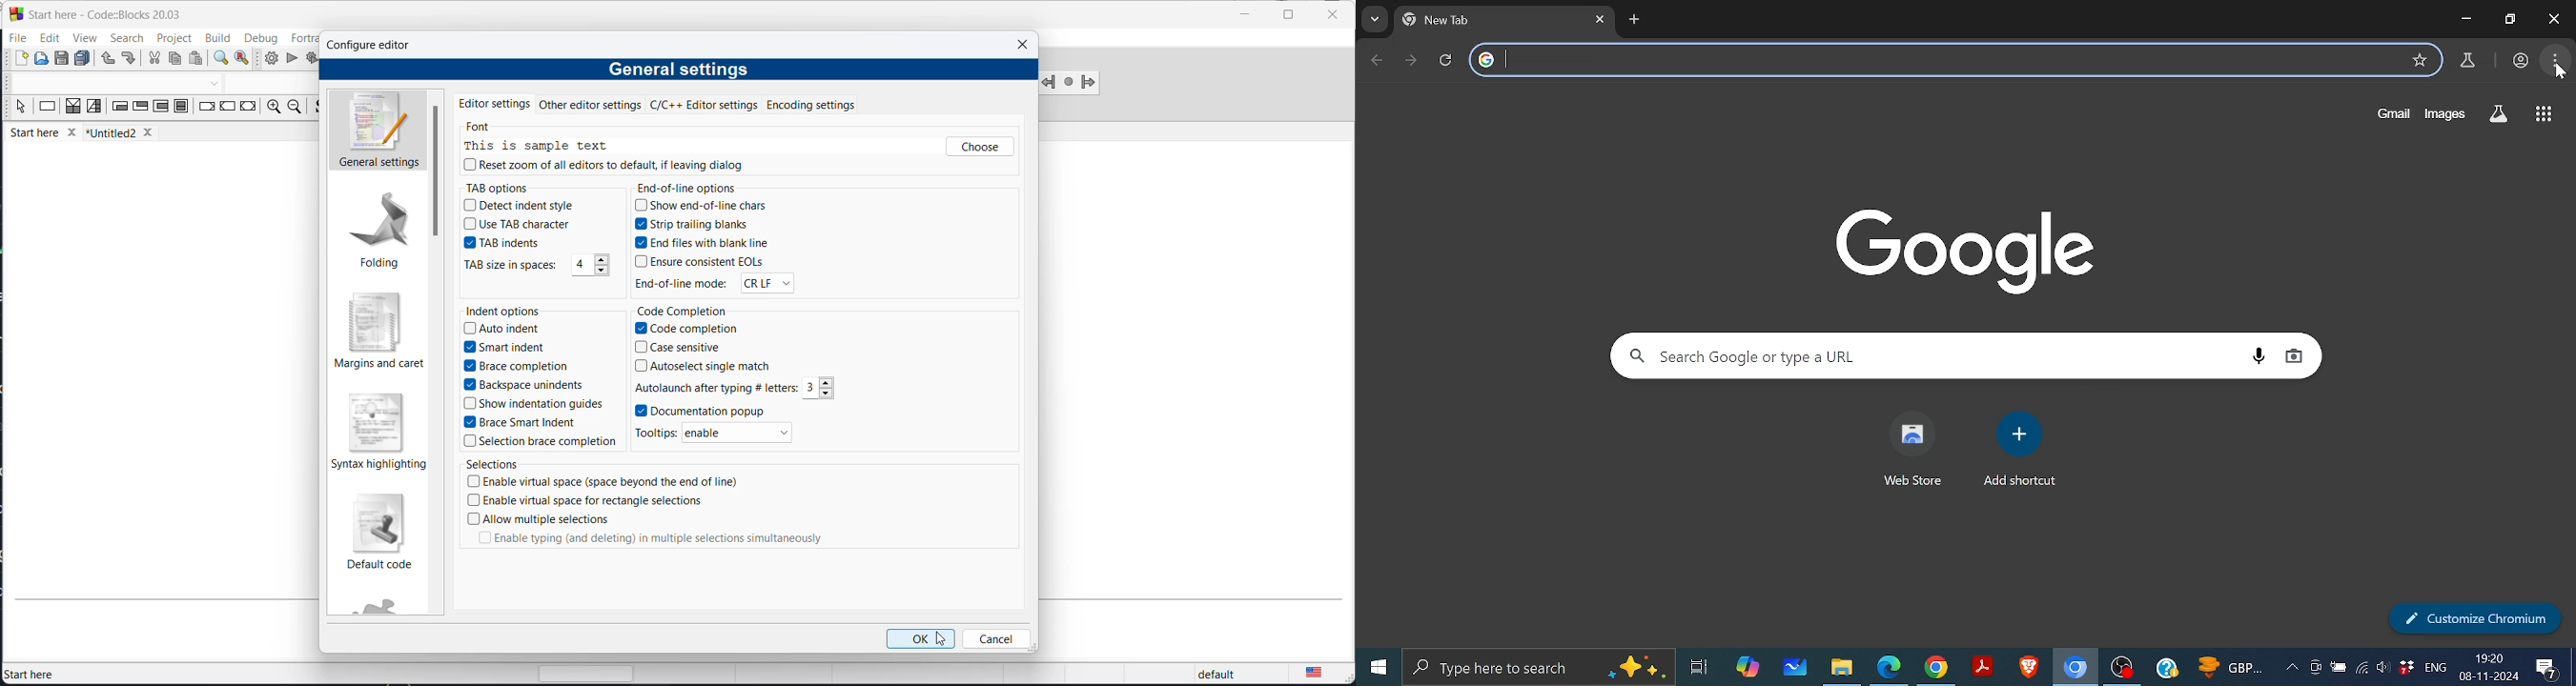 This screenshot has height=700, width=2576. Describe the element at coordinates (2028, 667) in the screenshot. I see `Brave browser` at that location.